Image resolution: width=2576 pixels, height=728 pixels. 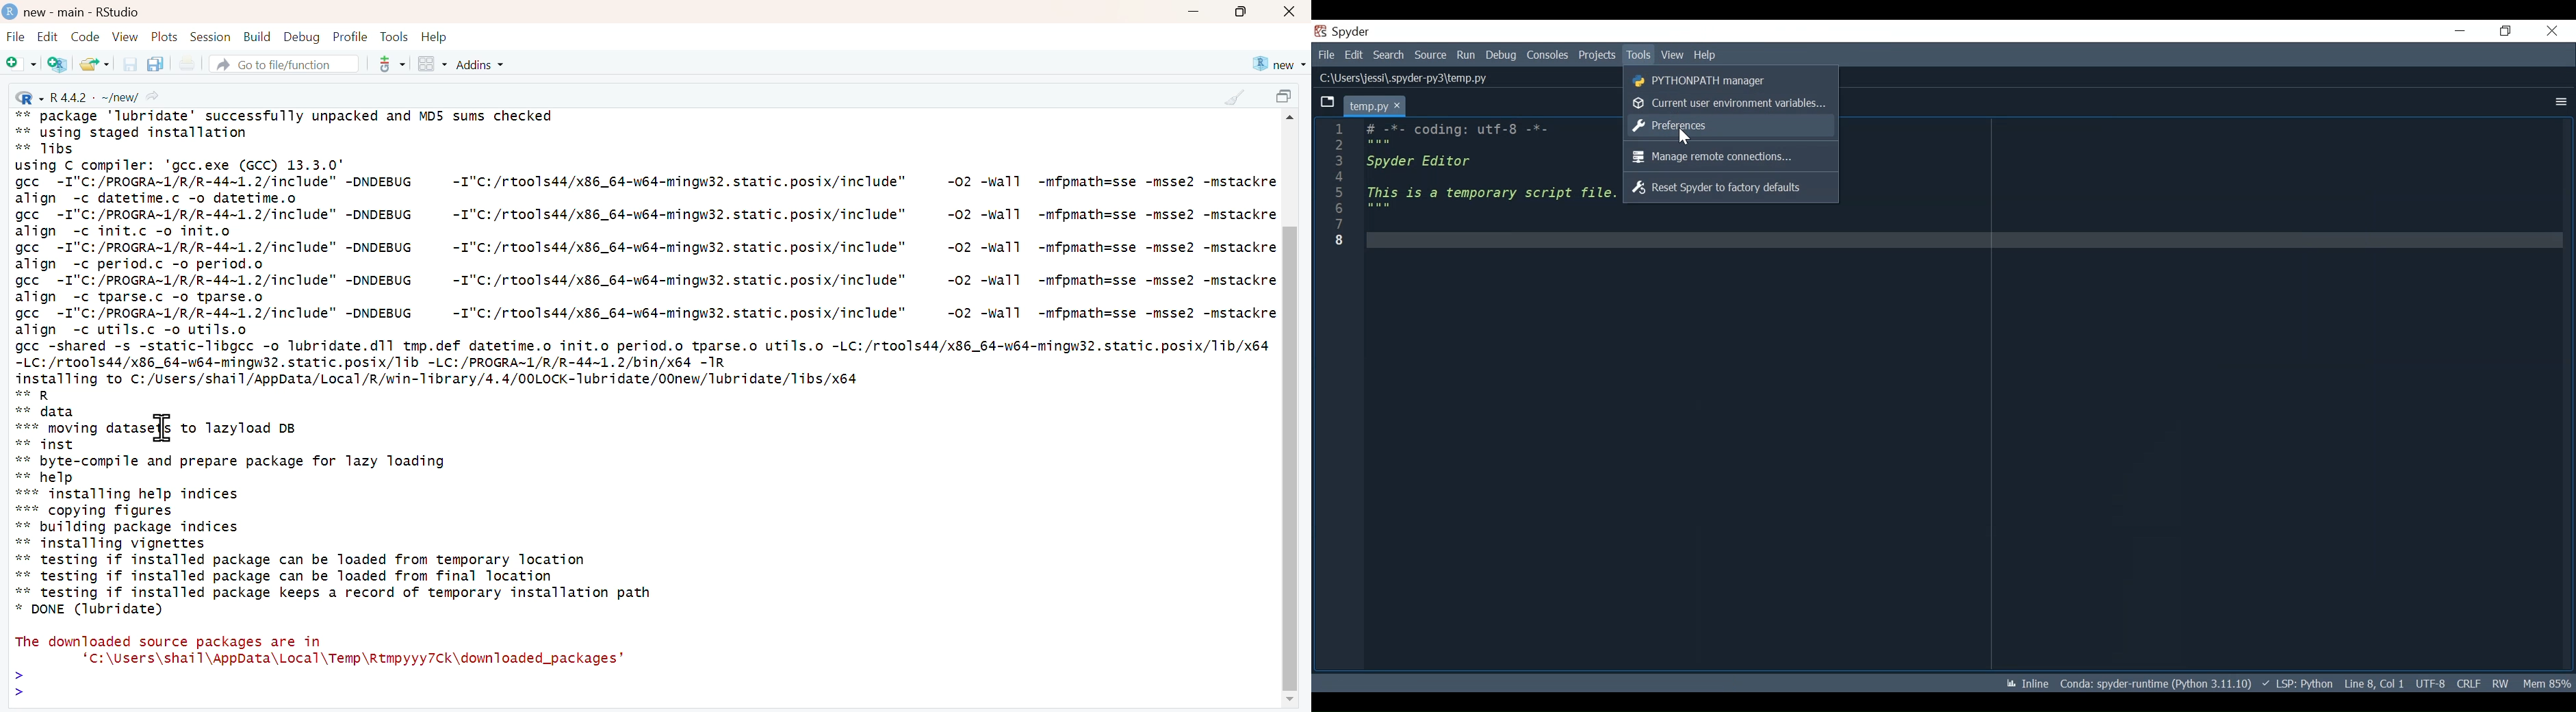 What do you see at coordinates (1502, 57) in the screenshot?
I see `Debug` at bounding box center [1502, 57].